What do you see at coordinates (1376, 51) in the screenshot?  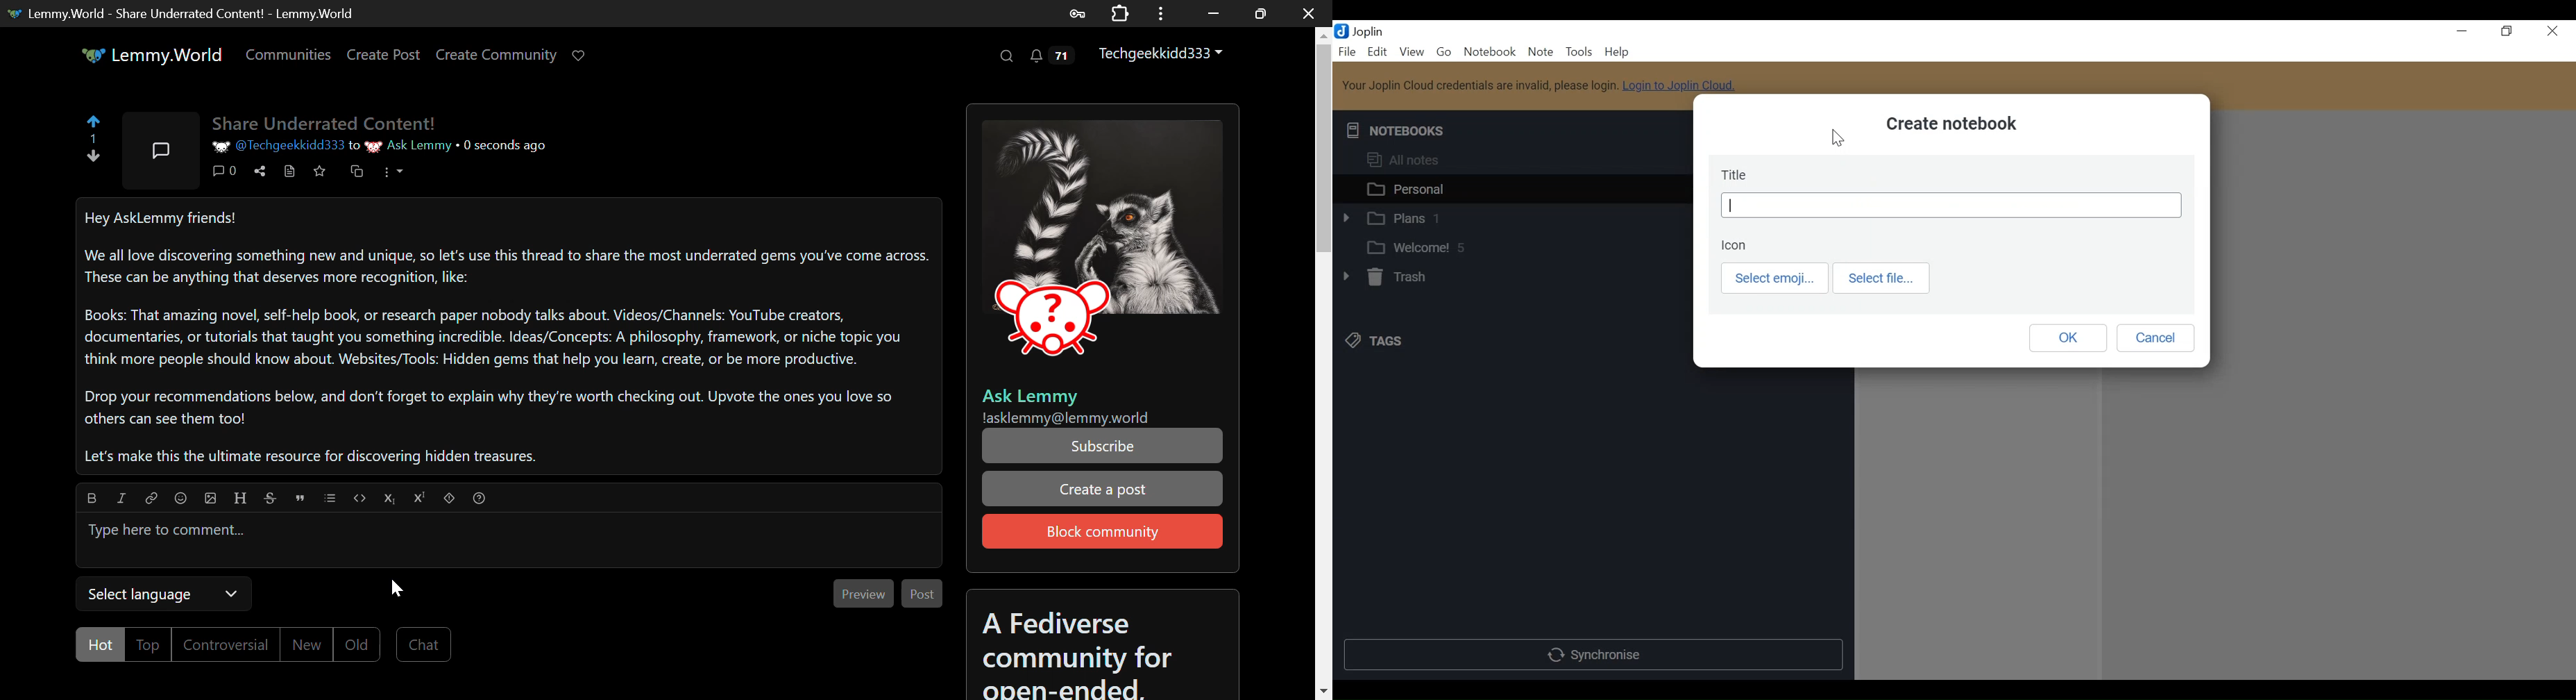 I see `Edit` at bounding box center [1376, 51].